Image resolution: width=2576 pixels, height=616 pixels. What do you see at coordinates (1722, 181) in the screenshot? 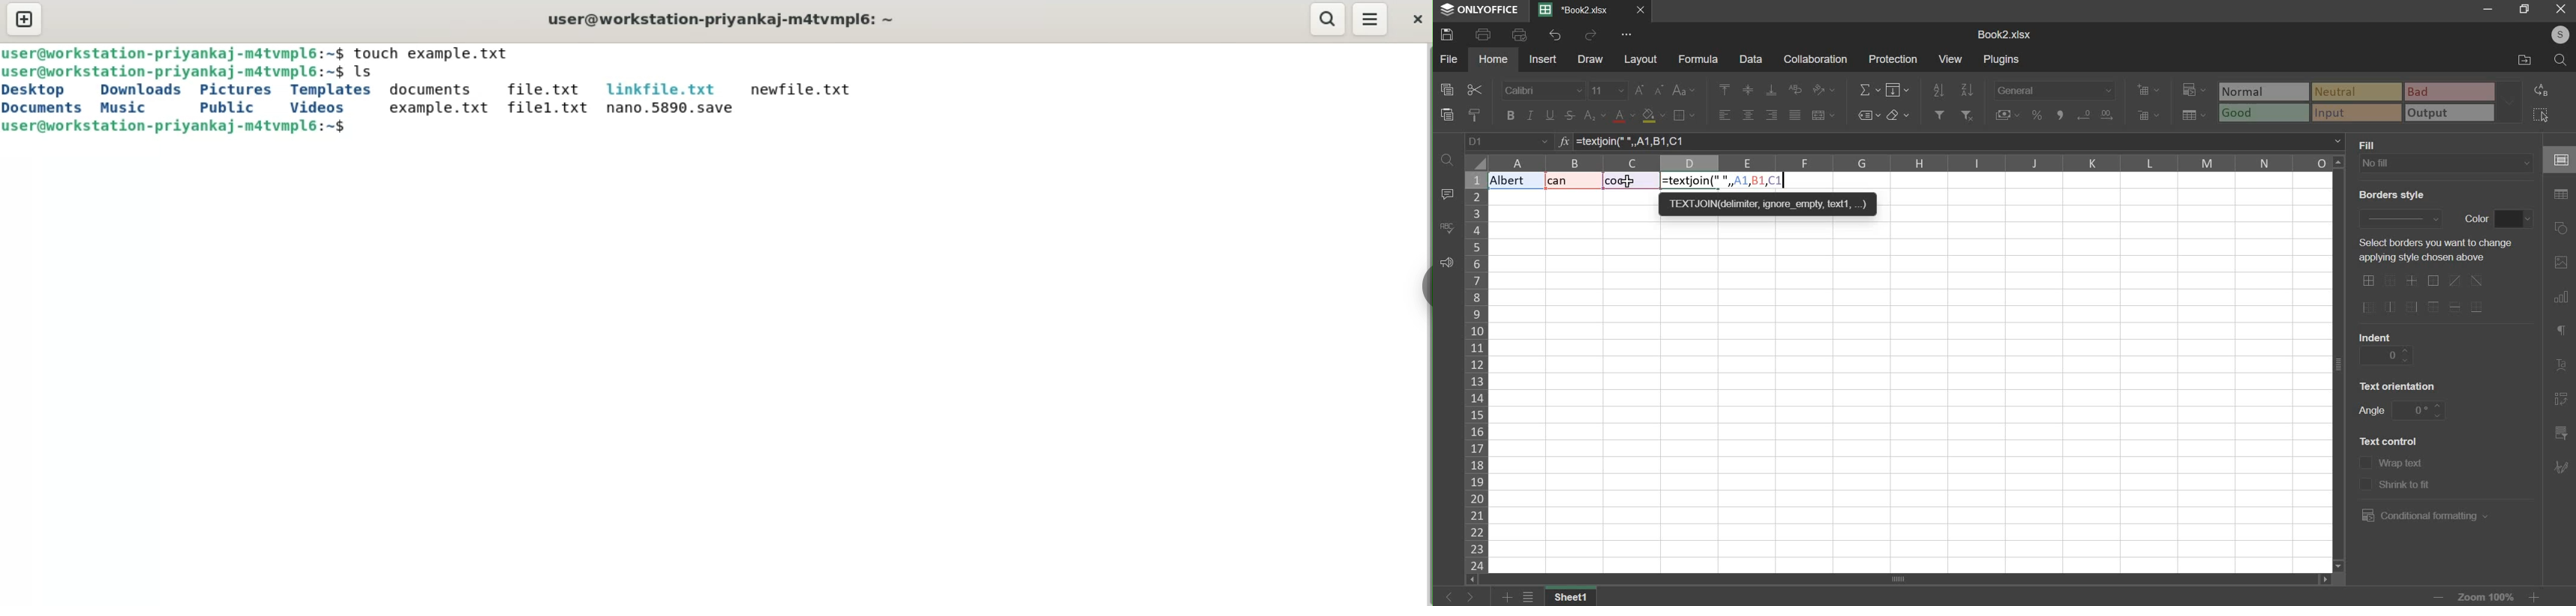
I see `formula` at bounding box center [1722, 181].